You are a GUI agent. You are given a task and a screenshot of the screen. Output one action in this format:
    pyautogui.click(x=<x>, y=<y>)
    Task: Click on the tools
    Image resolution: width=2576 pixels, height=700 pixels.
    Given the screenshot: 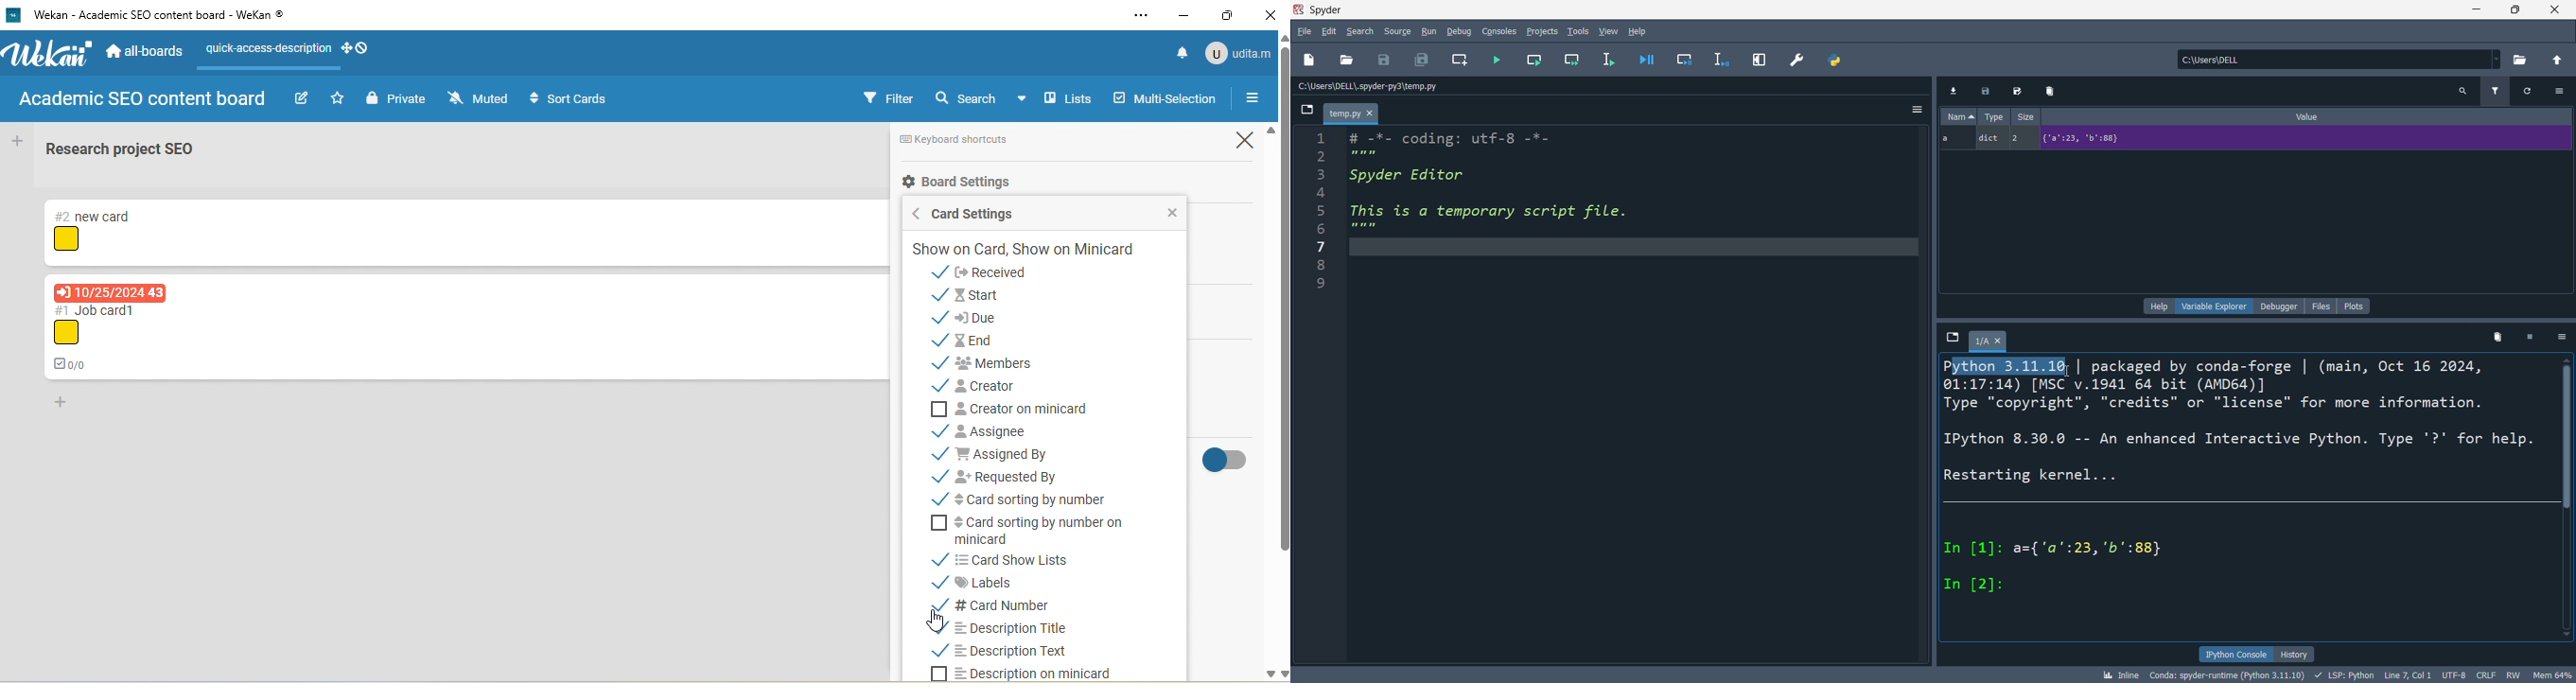 What is the action you would take?
    pyautogui.click(x=1578, y=30)
    